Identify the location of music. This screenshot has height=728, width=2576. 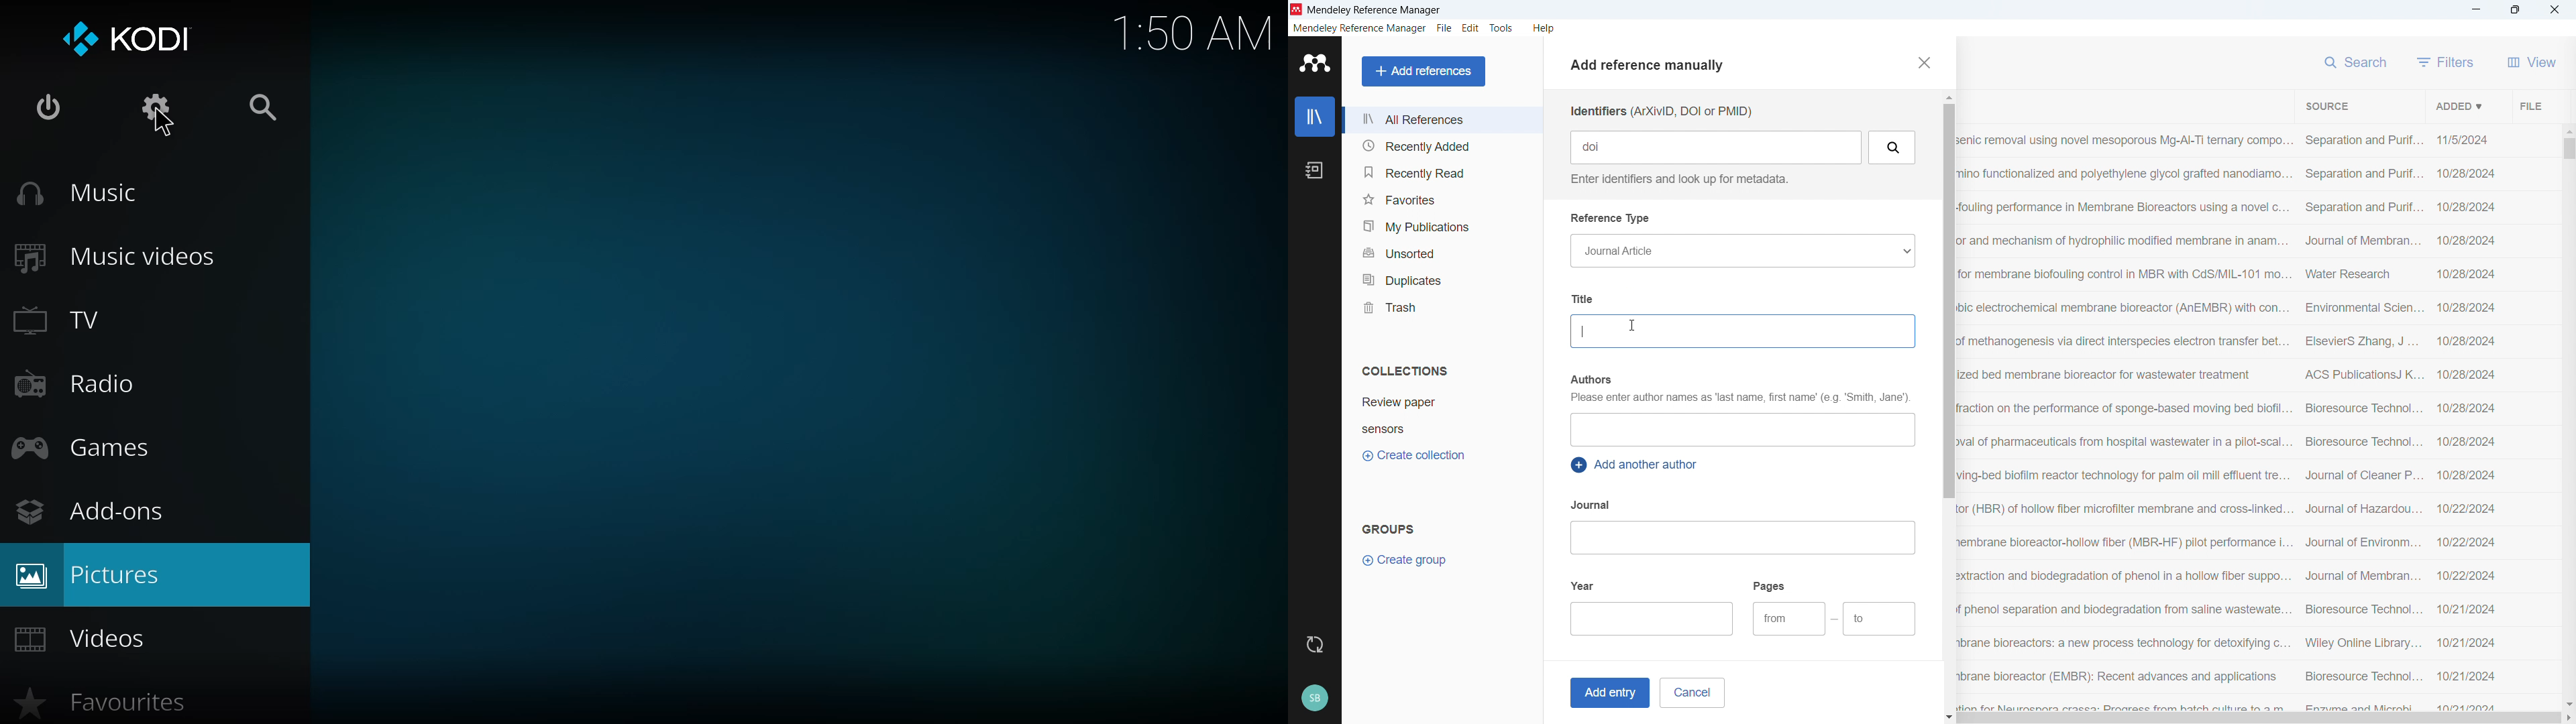
(82, 192).